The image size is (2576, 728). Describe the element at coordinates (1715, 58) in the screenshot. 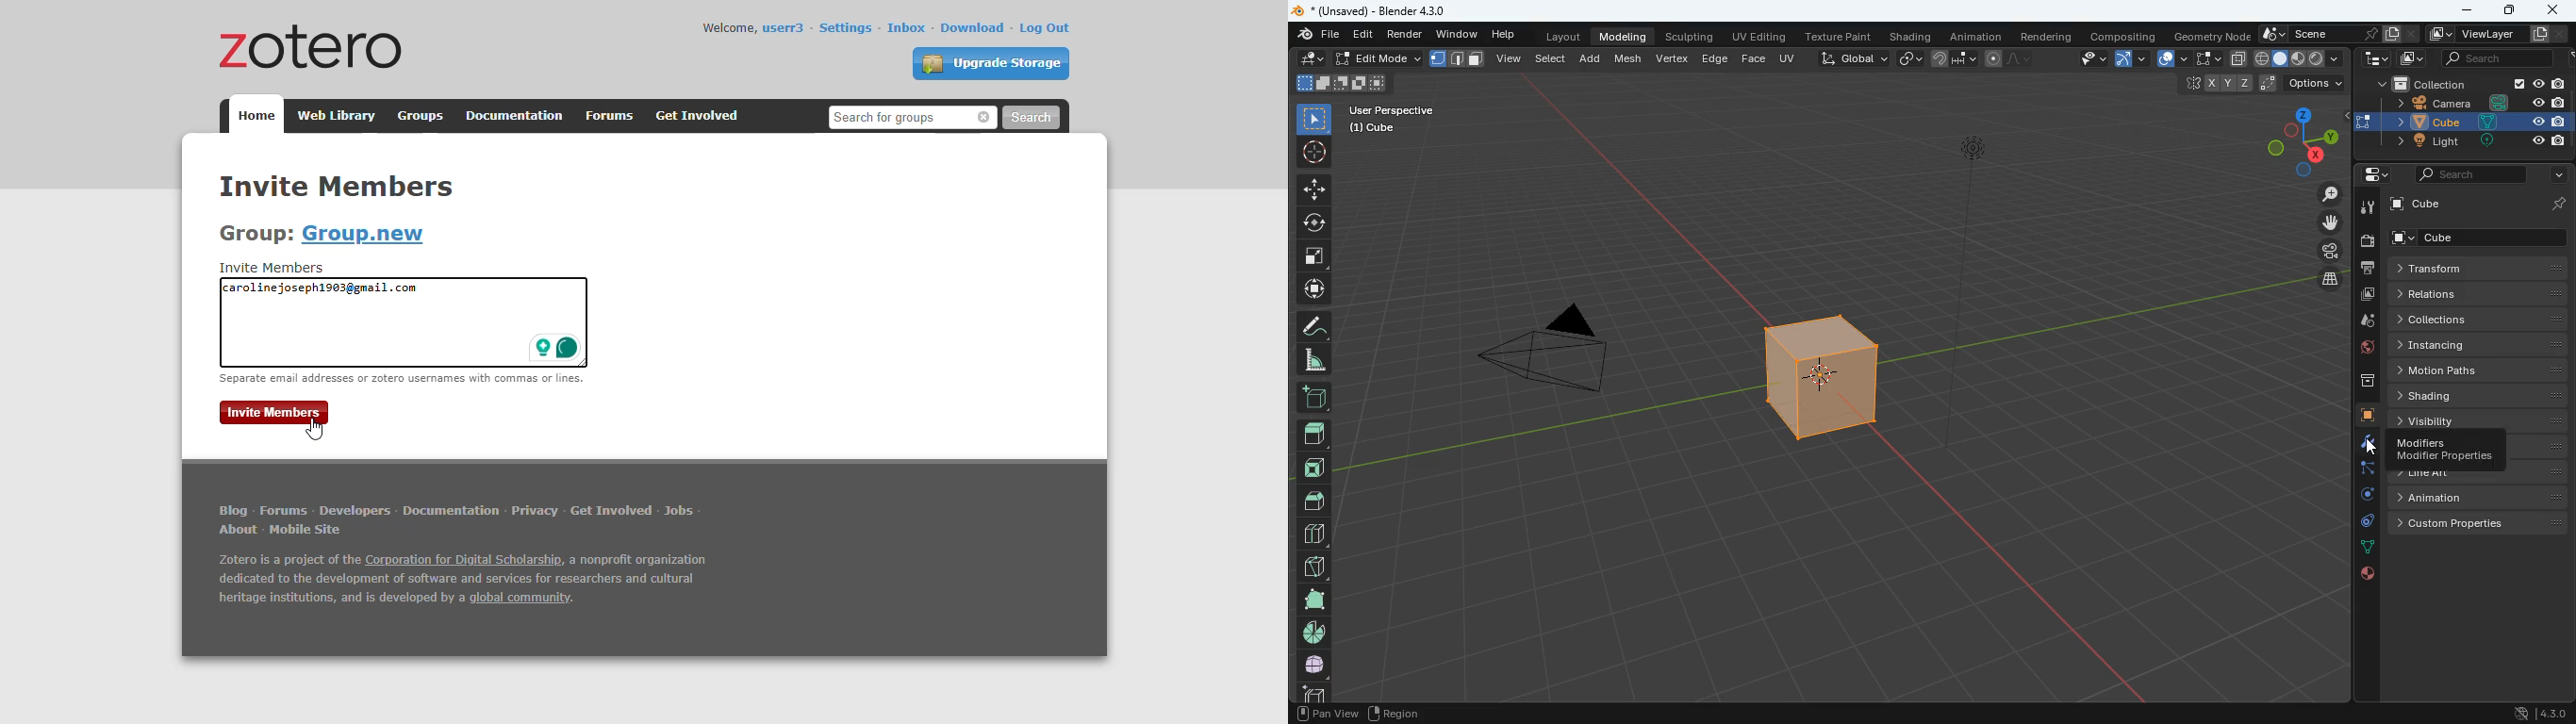

I see `edge` at that location.